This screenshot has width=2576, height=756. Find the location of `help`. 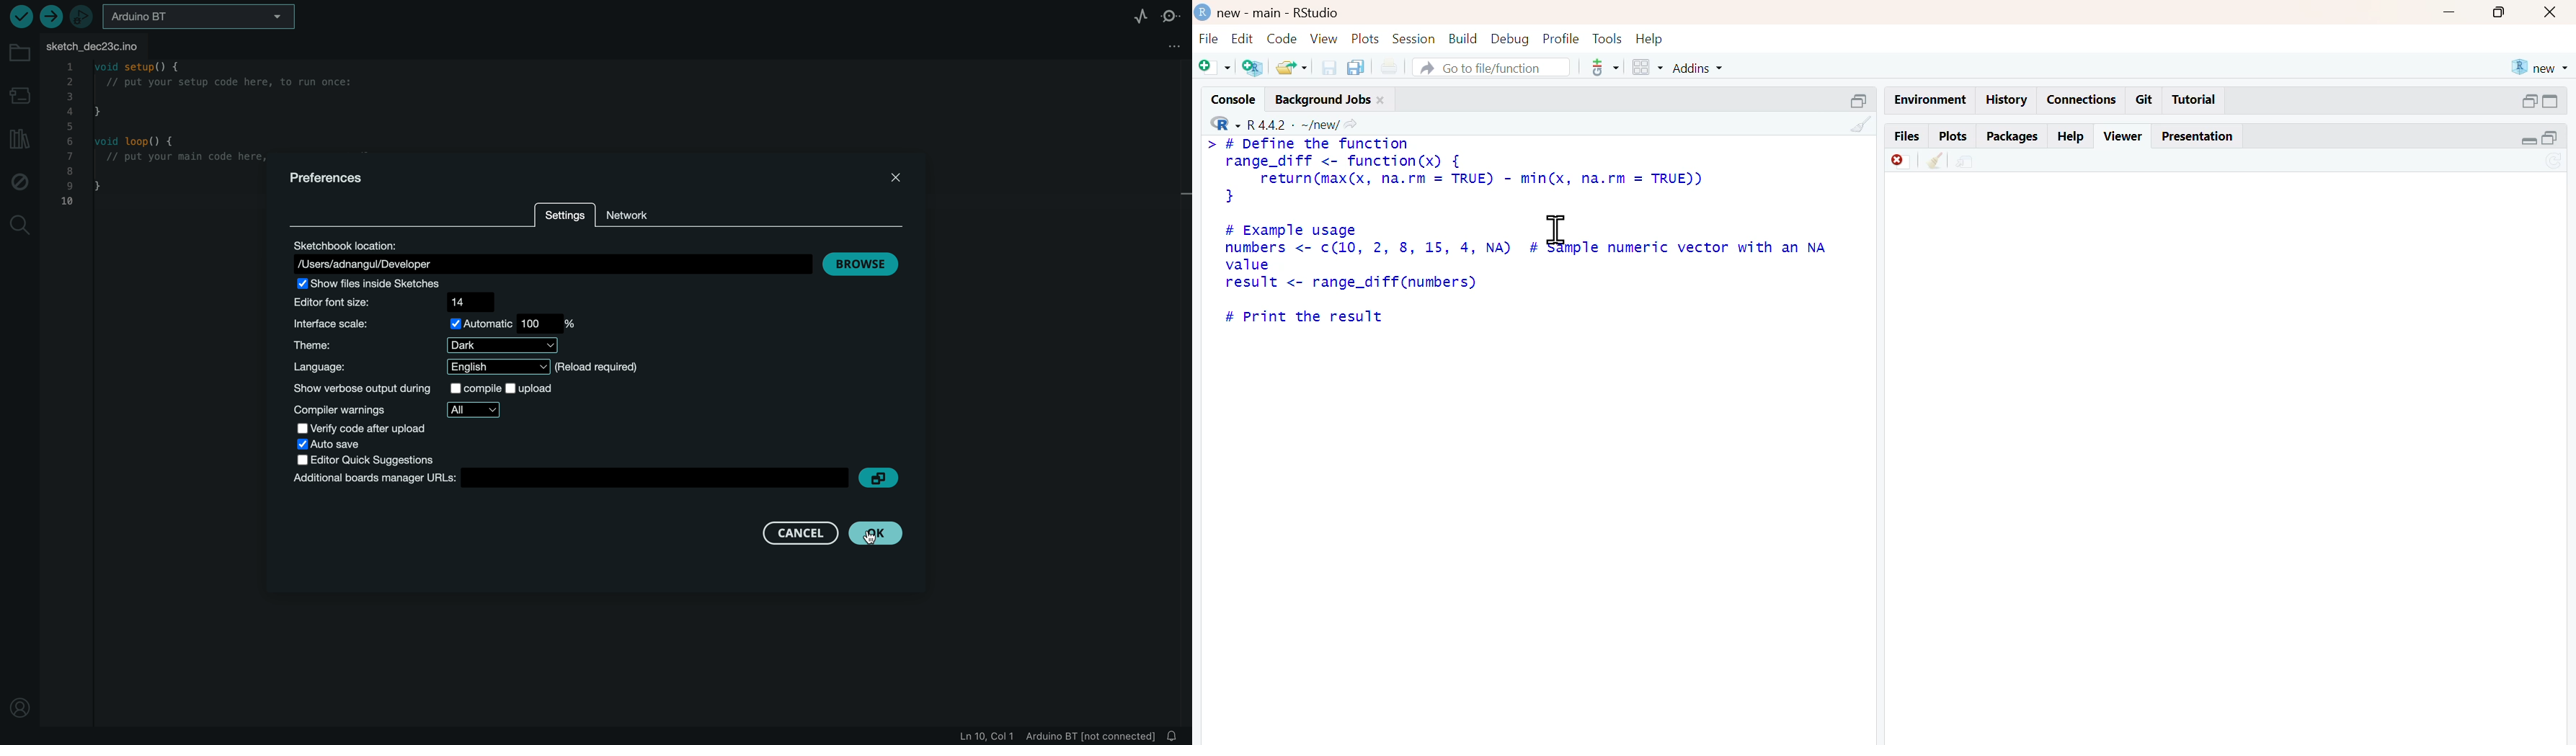

help is located at coordinates (2072, 138).